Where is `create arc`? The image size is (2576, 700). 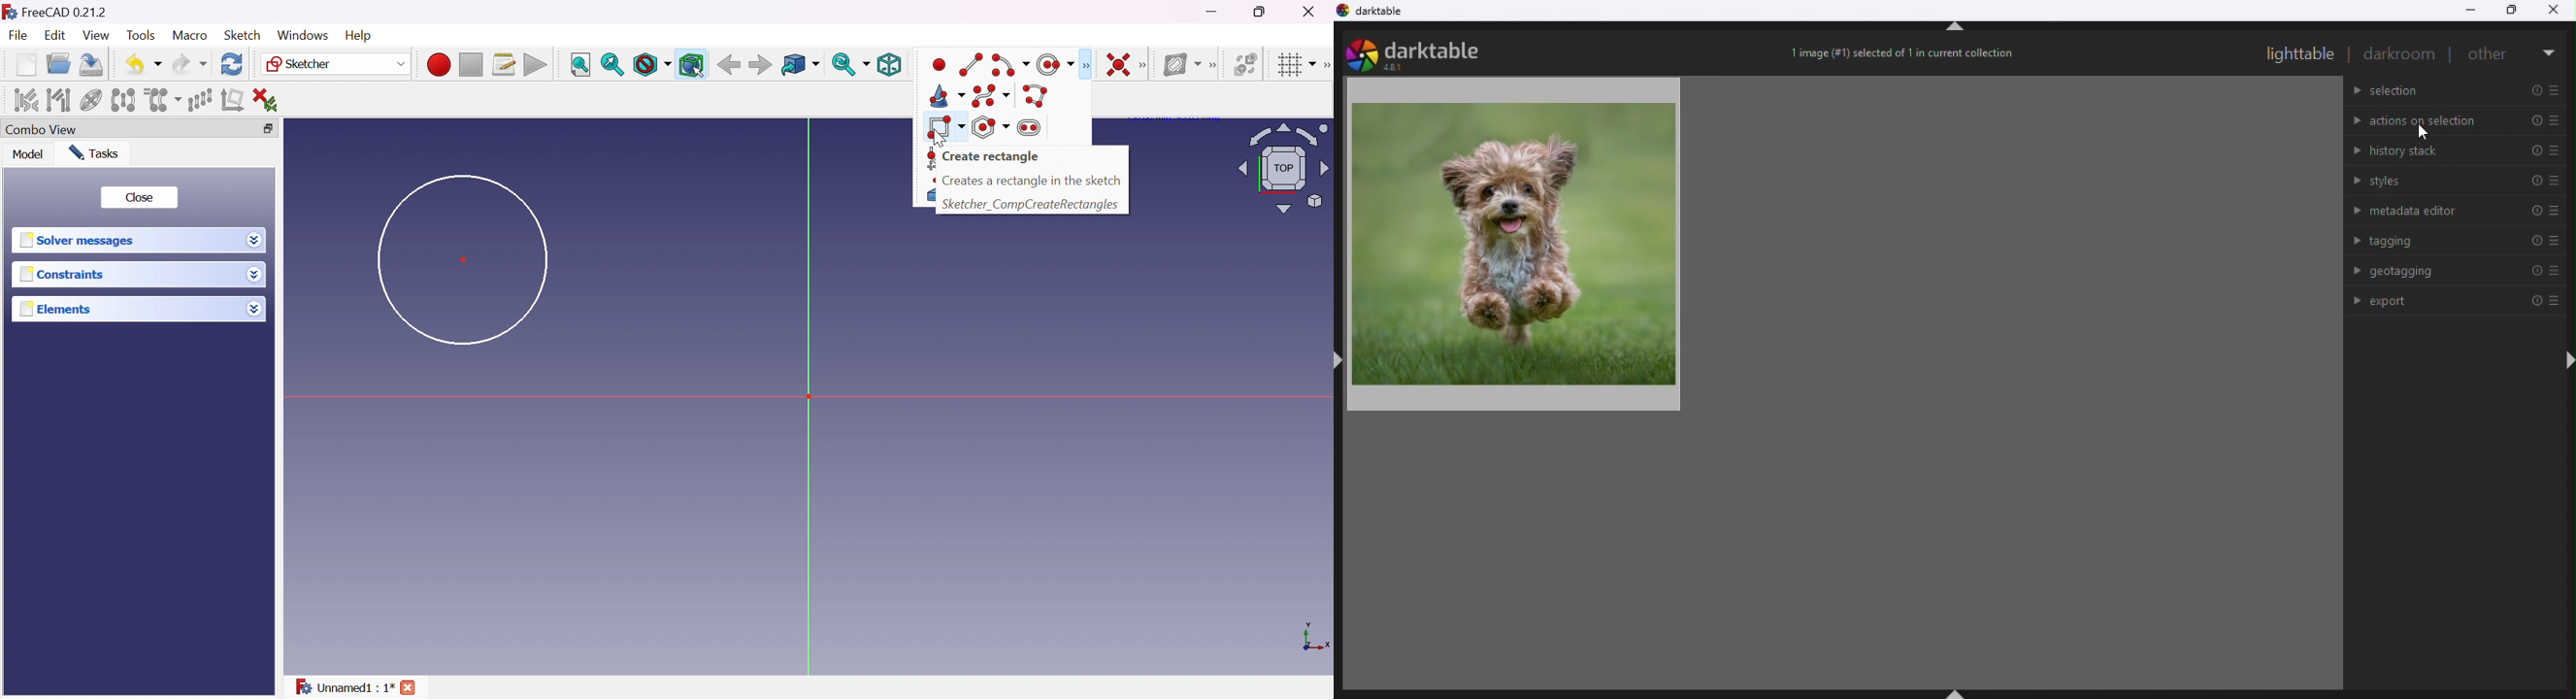 create arc is located at coordinates (1012, 65).